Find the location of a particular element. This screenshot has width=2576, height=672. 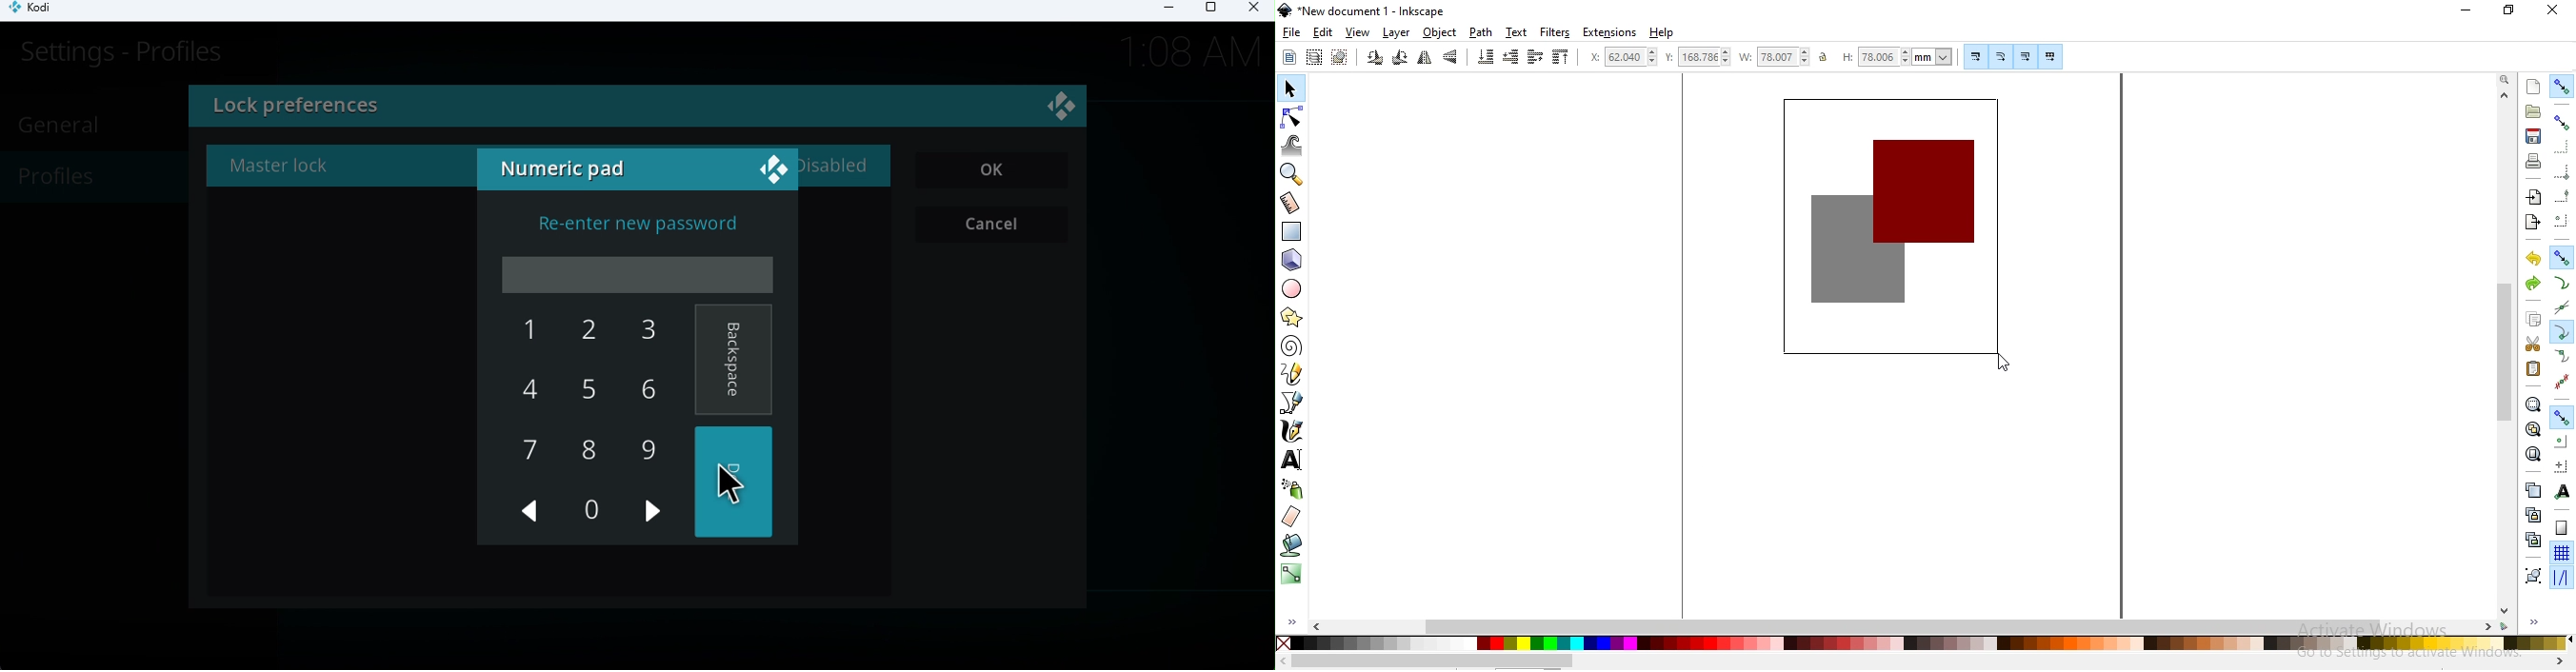

shape image is located at coordinates (1895, 230).